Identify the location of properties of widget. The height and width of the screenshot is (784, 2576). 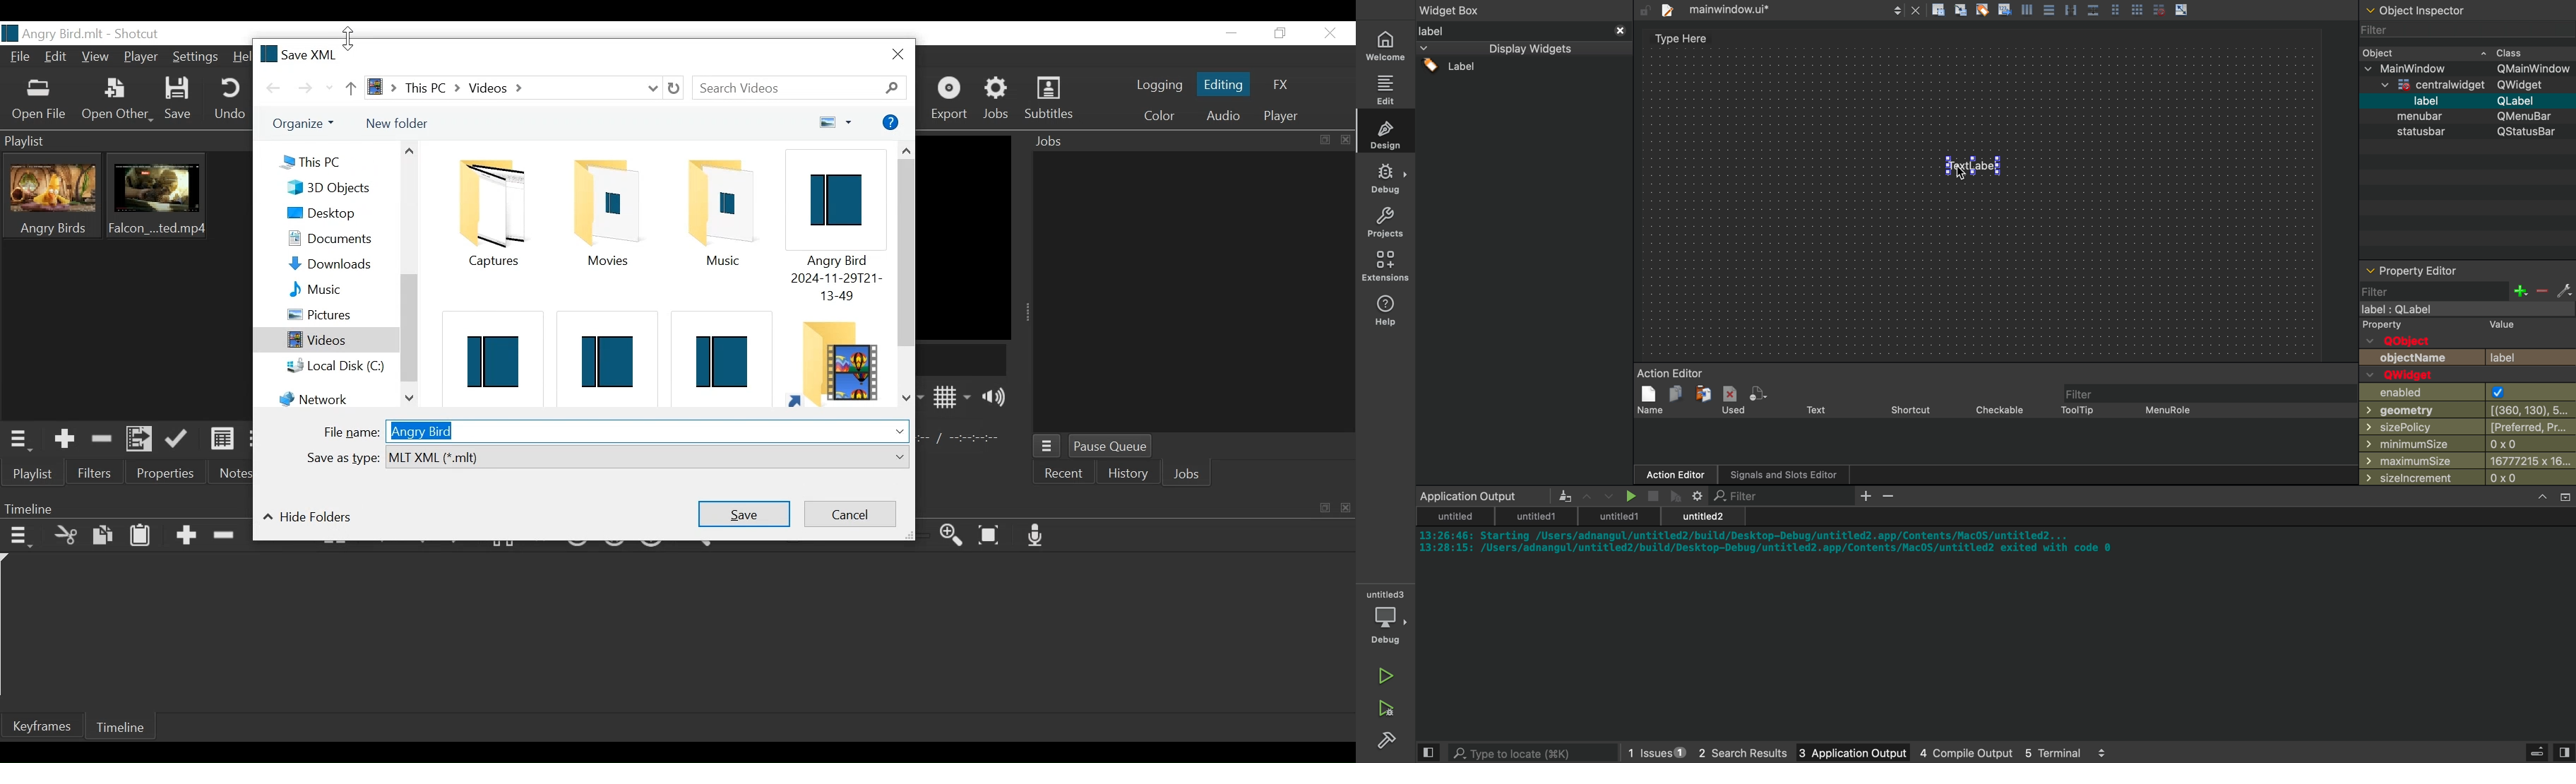
(2469, 375).